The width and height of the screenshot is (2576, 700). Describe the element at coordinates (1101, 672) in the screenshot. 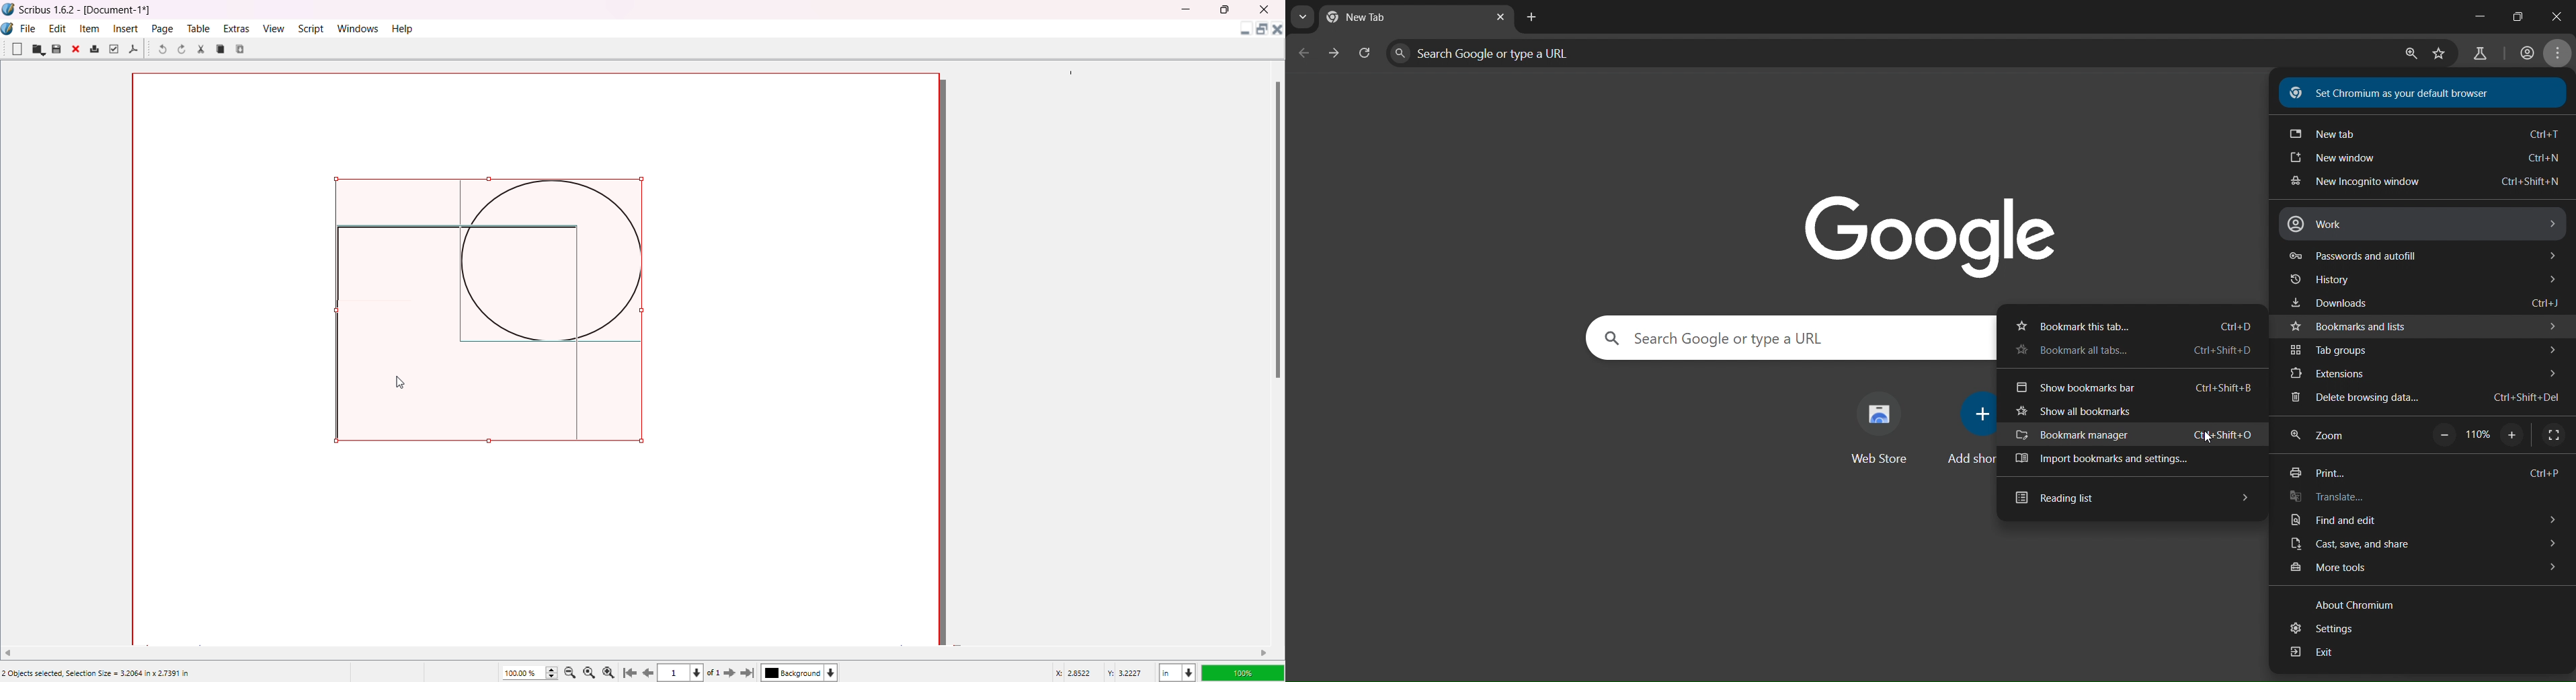

I see `Latitude/Longitude` at that location.